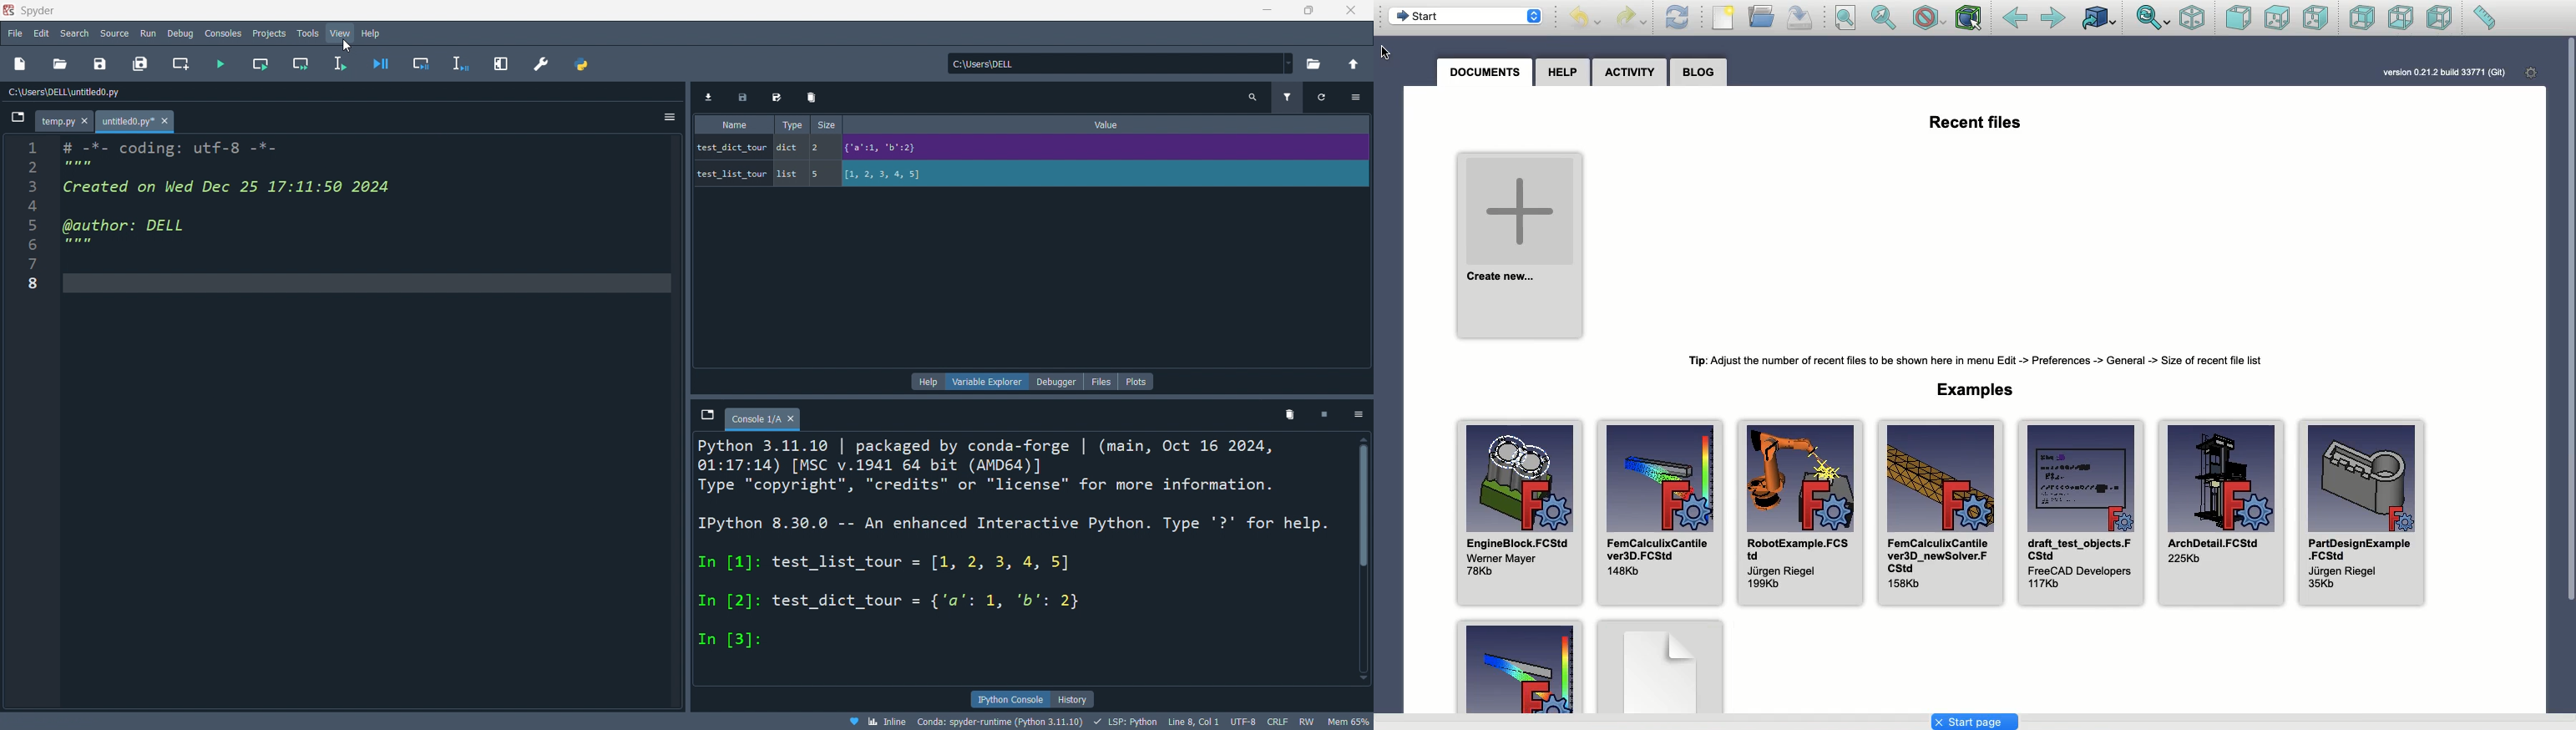  I want to click on debug line, so click(461, 63).